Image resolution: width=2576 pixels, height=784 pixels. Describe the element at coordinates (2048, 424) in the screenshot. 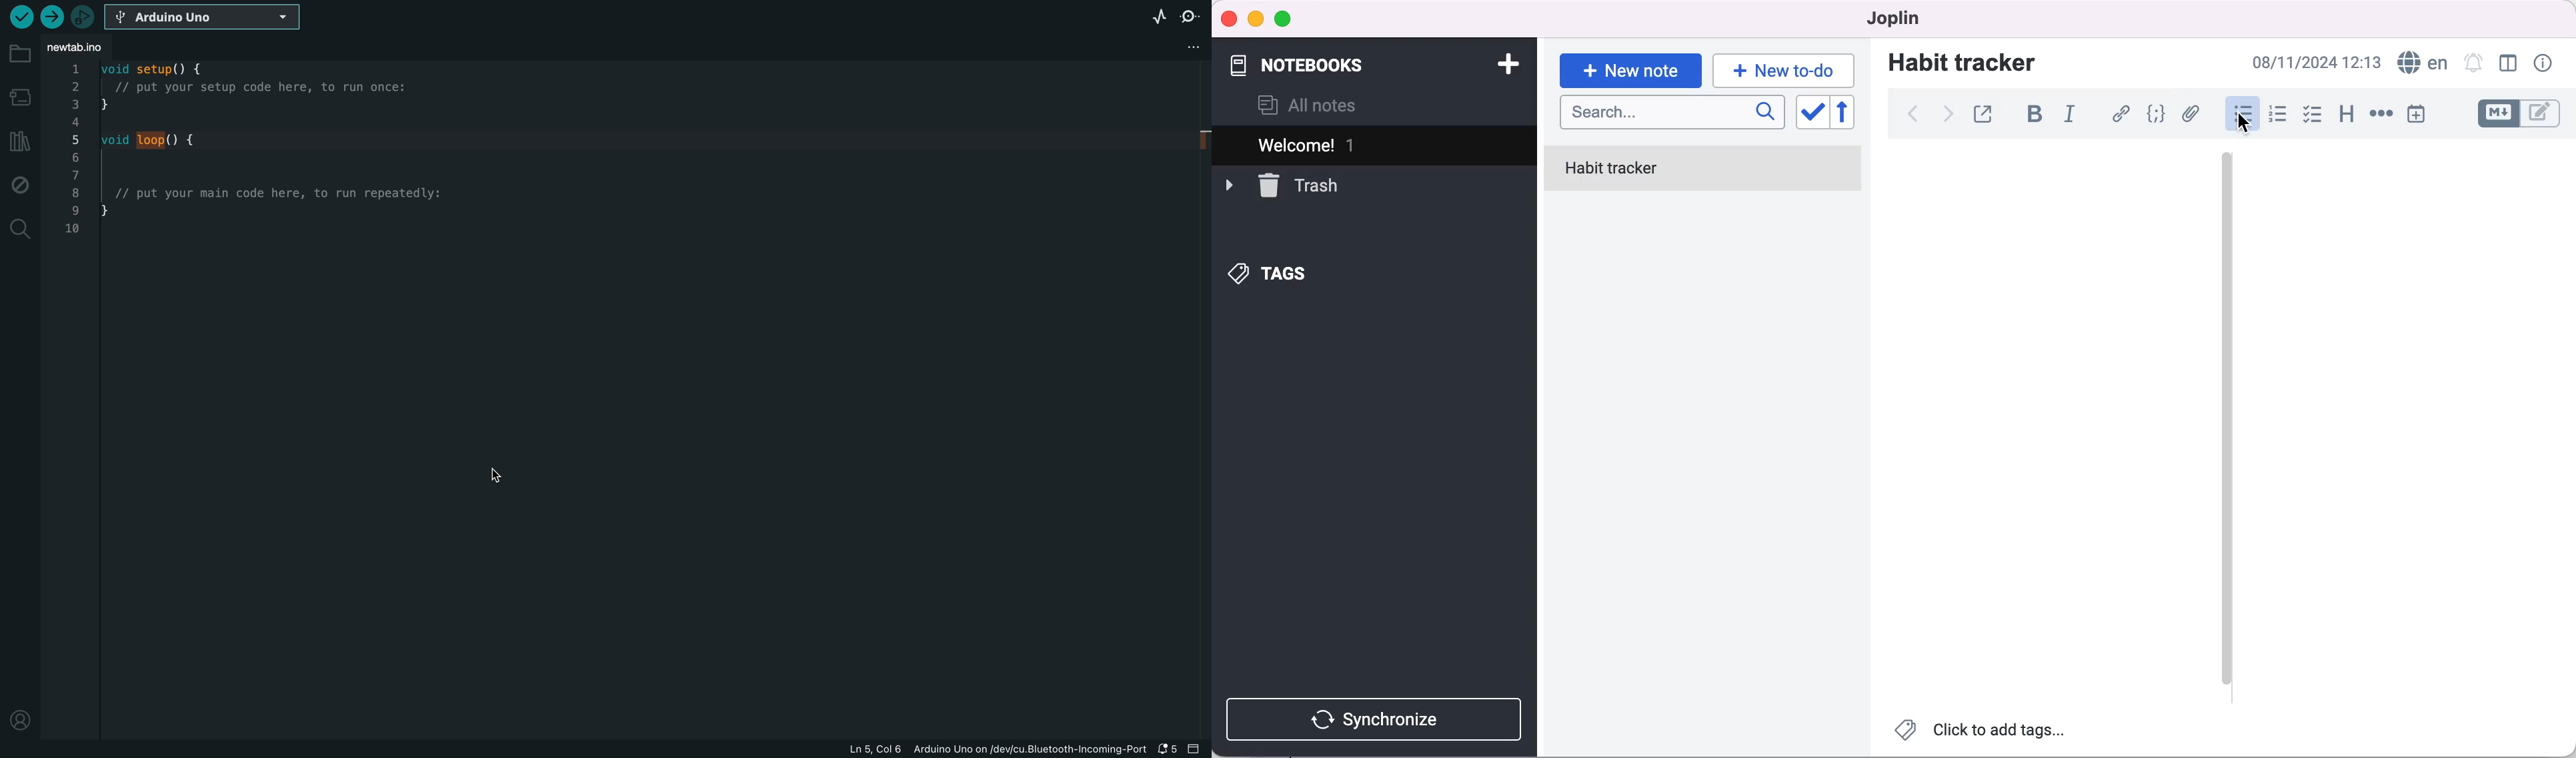

I see `blank canvas` at that location.